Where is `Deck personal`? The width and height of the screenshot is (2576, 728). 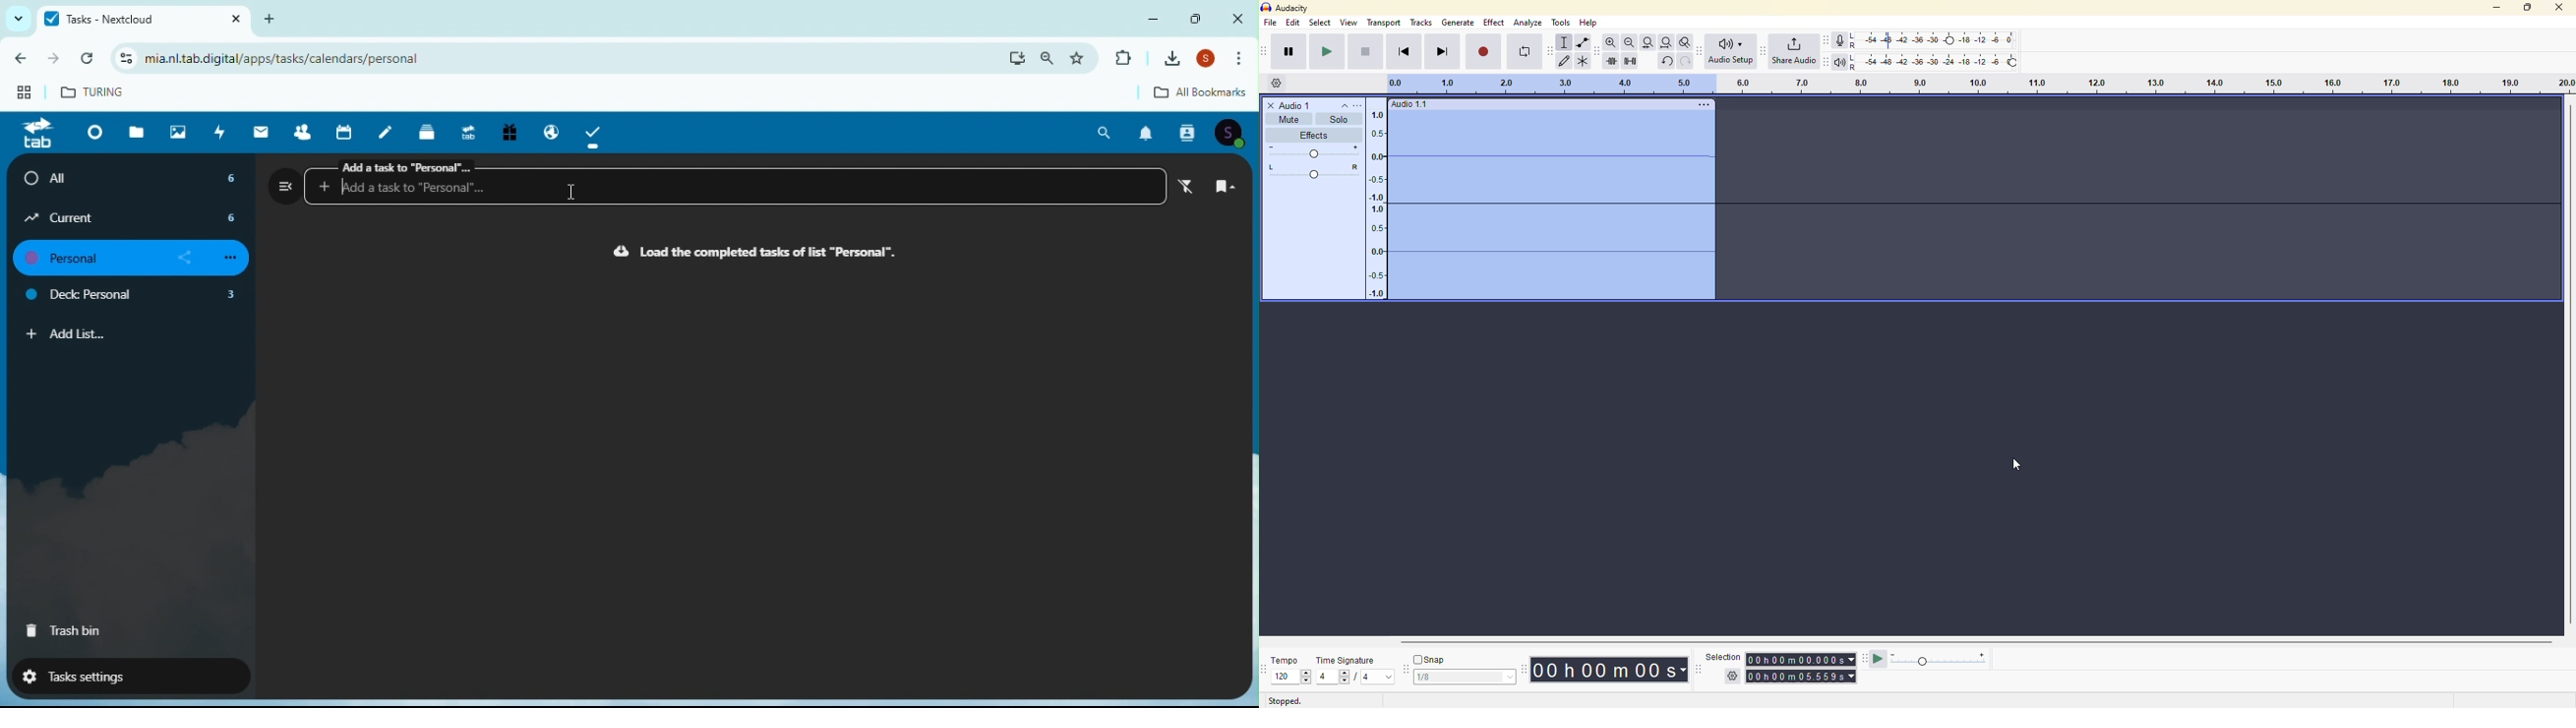 Deck personal is located at coordinates (134, 297).